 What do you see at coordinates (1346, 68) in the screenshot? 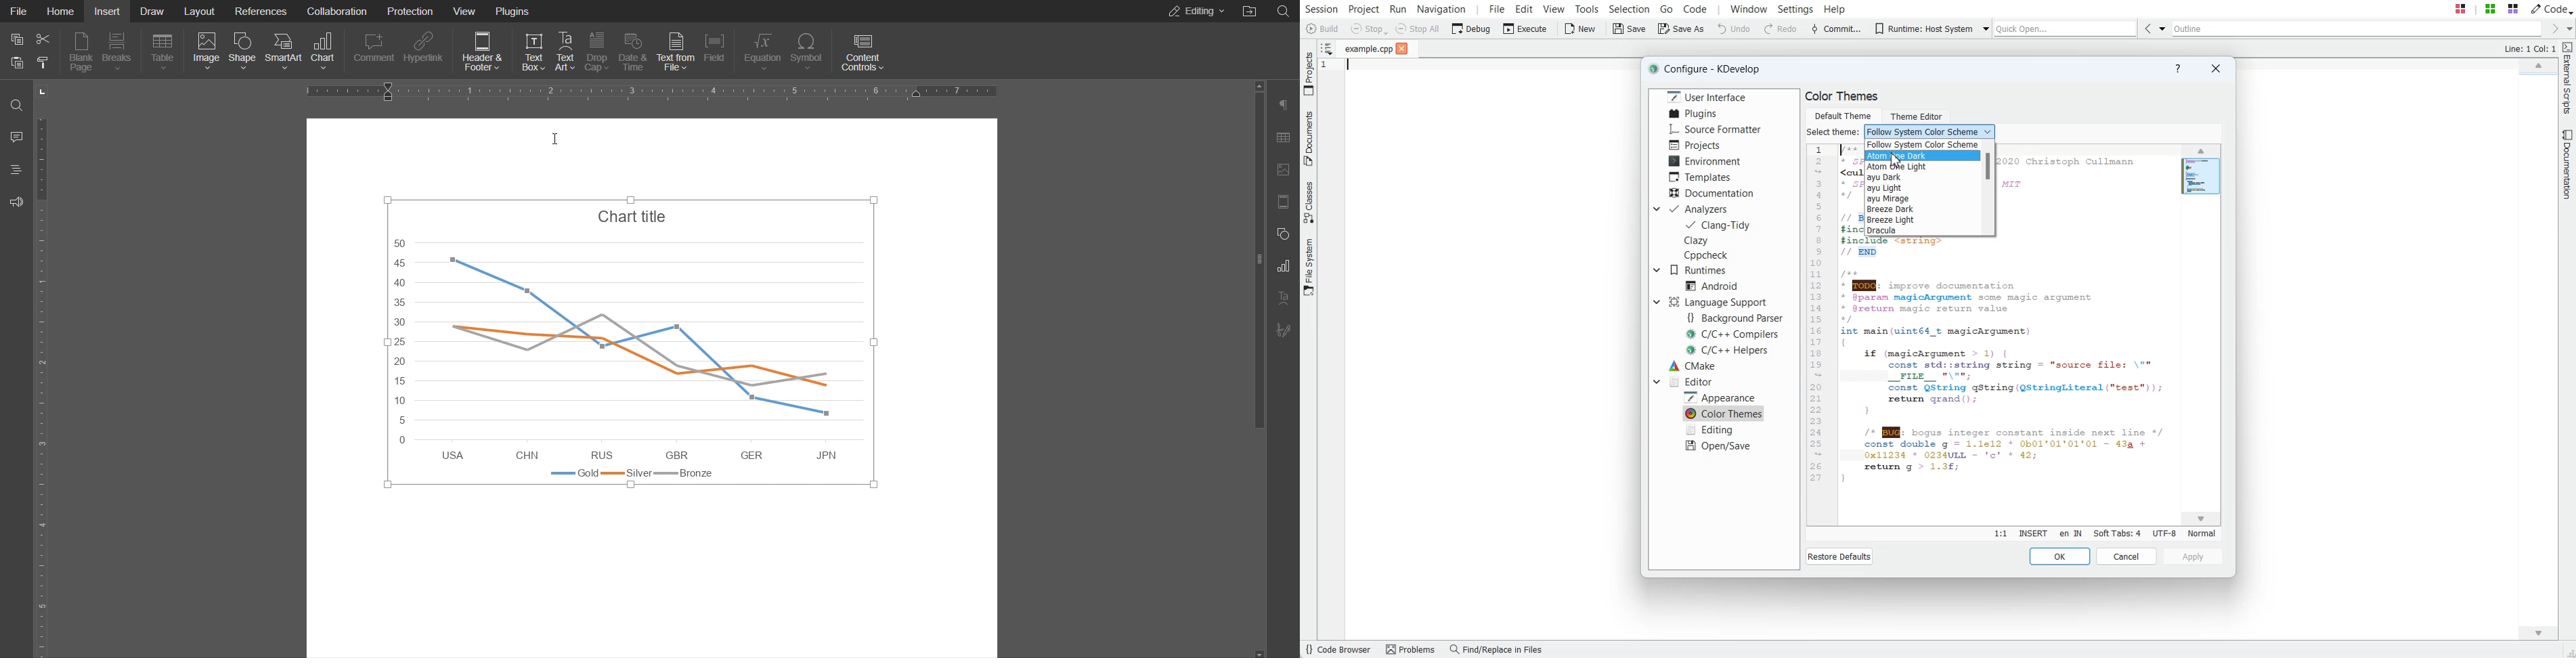
I see `Text Cursor` at bounding box center [1346, 68].